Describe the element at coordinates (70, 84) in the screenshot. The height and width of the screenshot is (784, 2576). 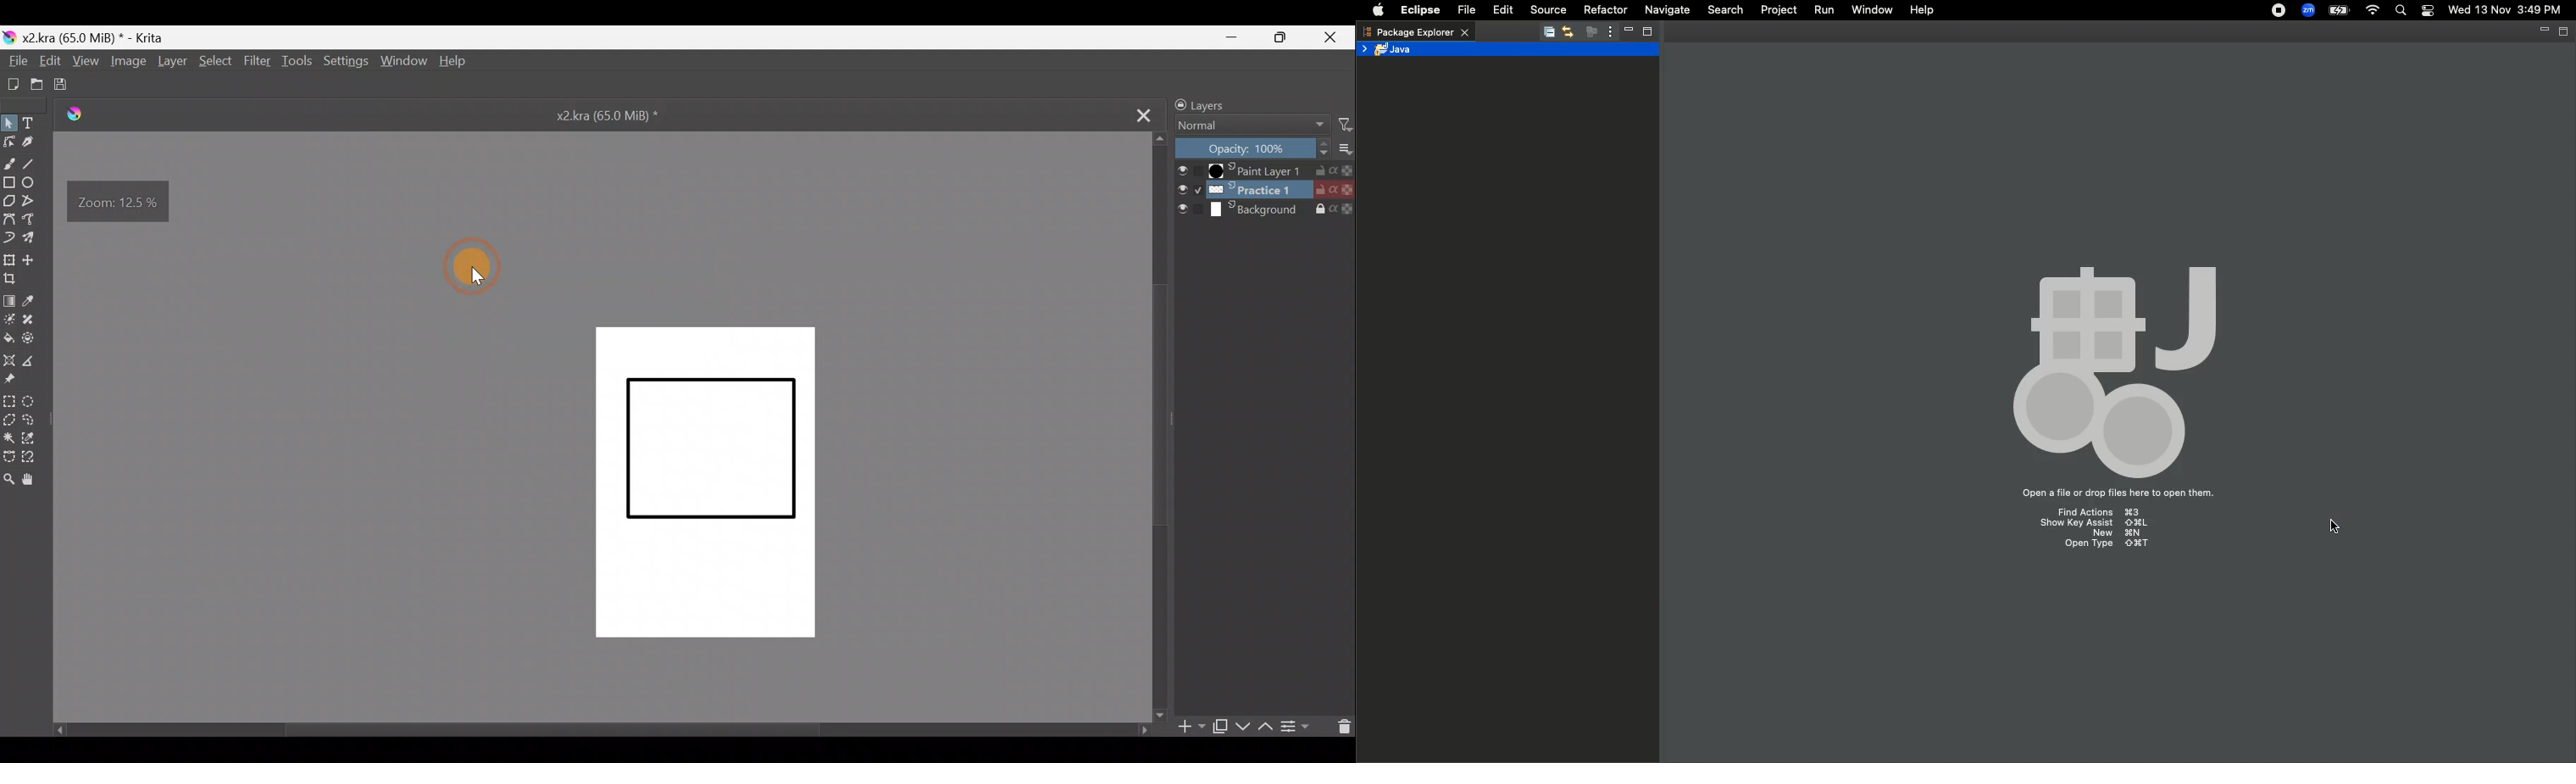
I see `Save` at that location.